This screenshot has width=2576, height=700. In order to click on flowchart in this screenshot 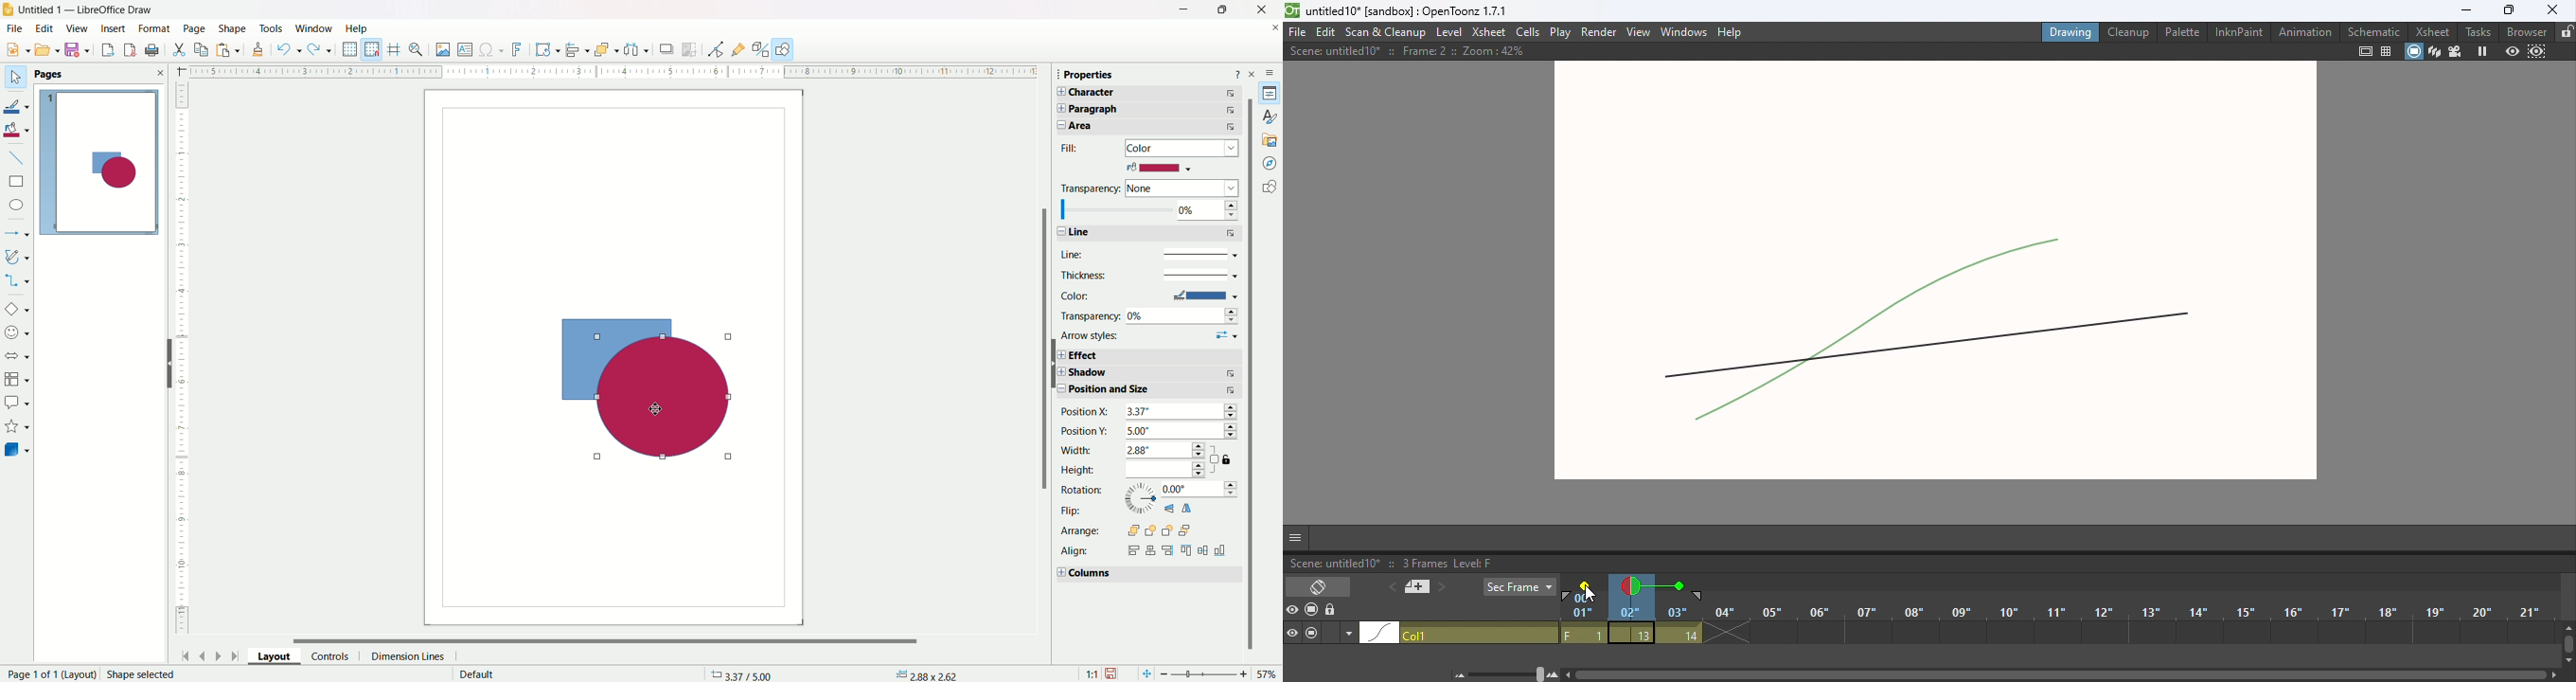, I will do `click(17, 379)`.